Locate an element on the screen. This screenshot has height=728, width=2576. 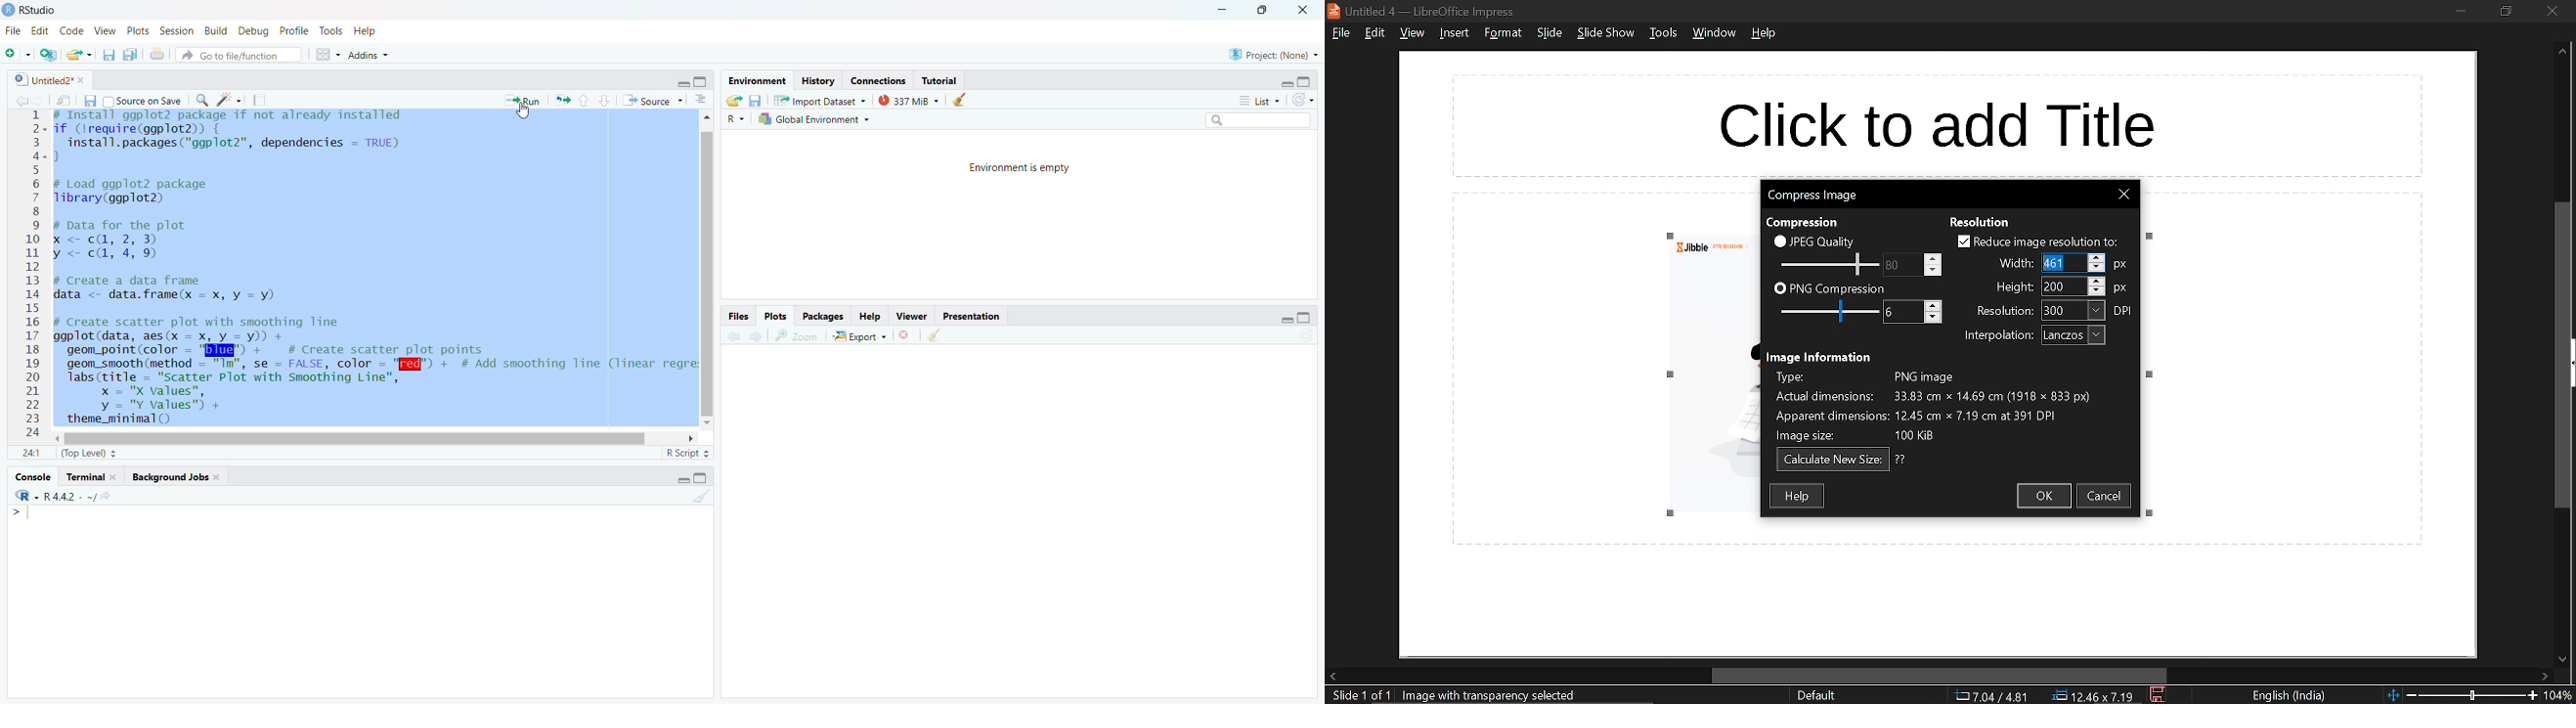
current window is located at coordinates (1813, 196).